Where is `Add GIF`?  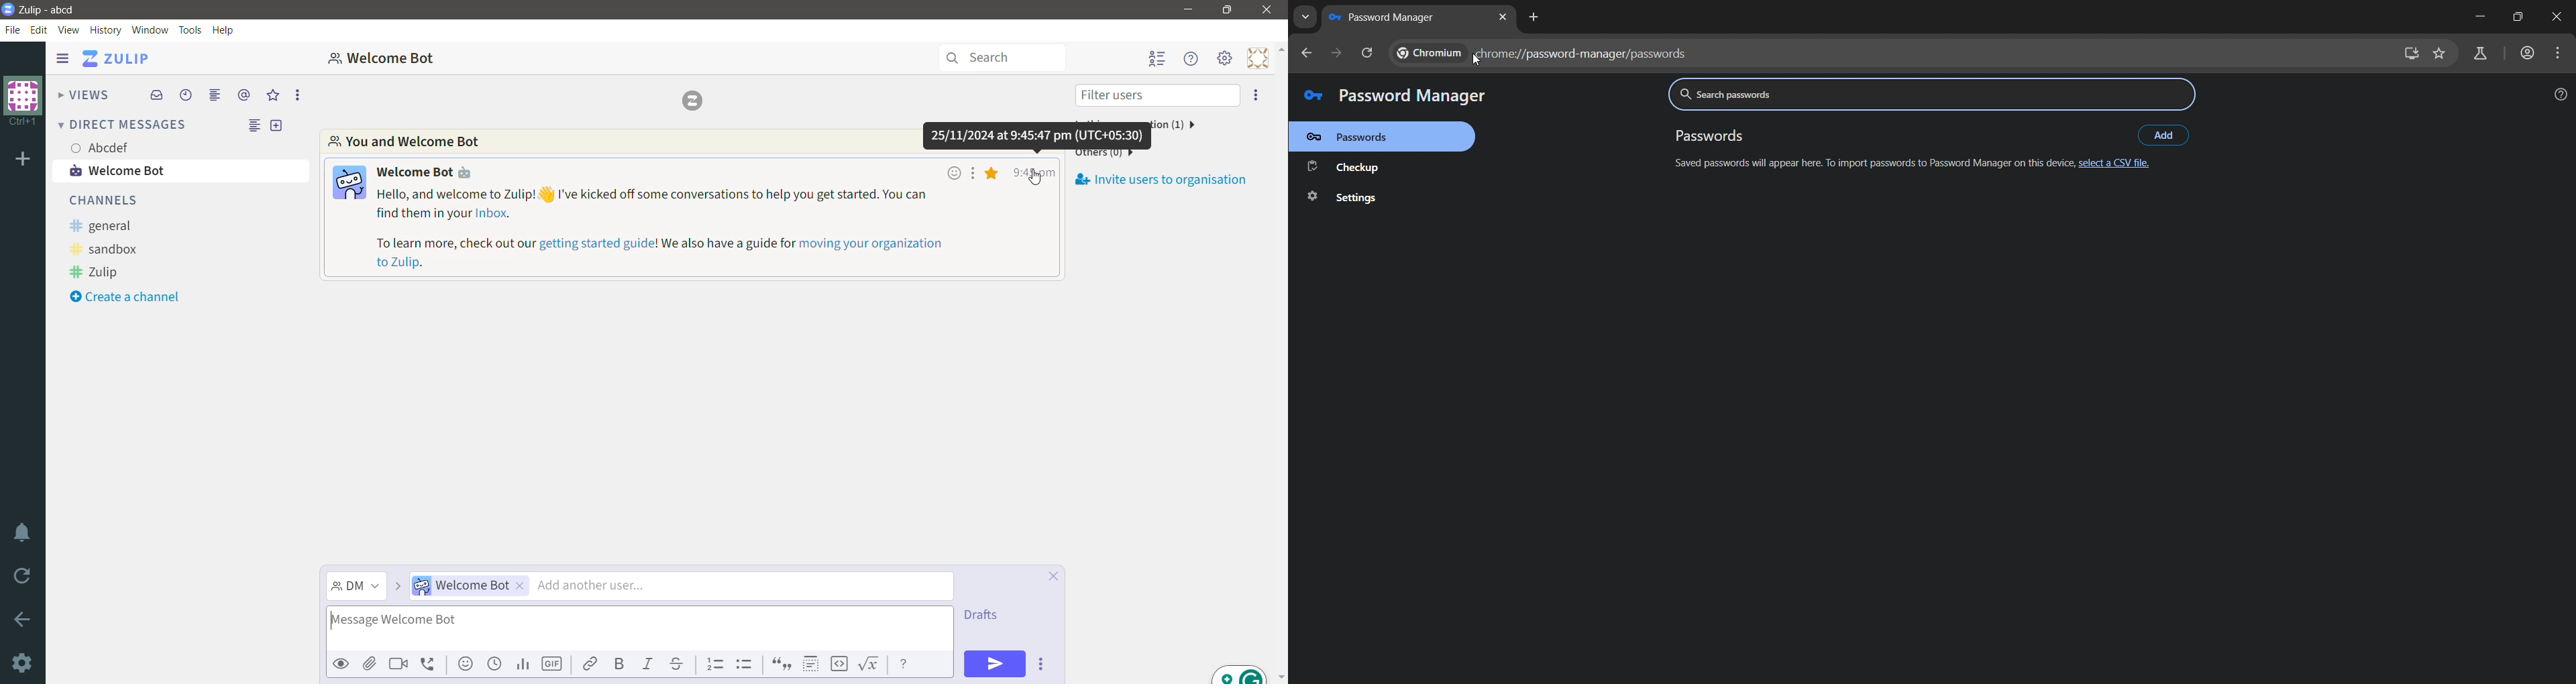 Add GIF is located at coordinates (552, 665).